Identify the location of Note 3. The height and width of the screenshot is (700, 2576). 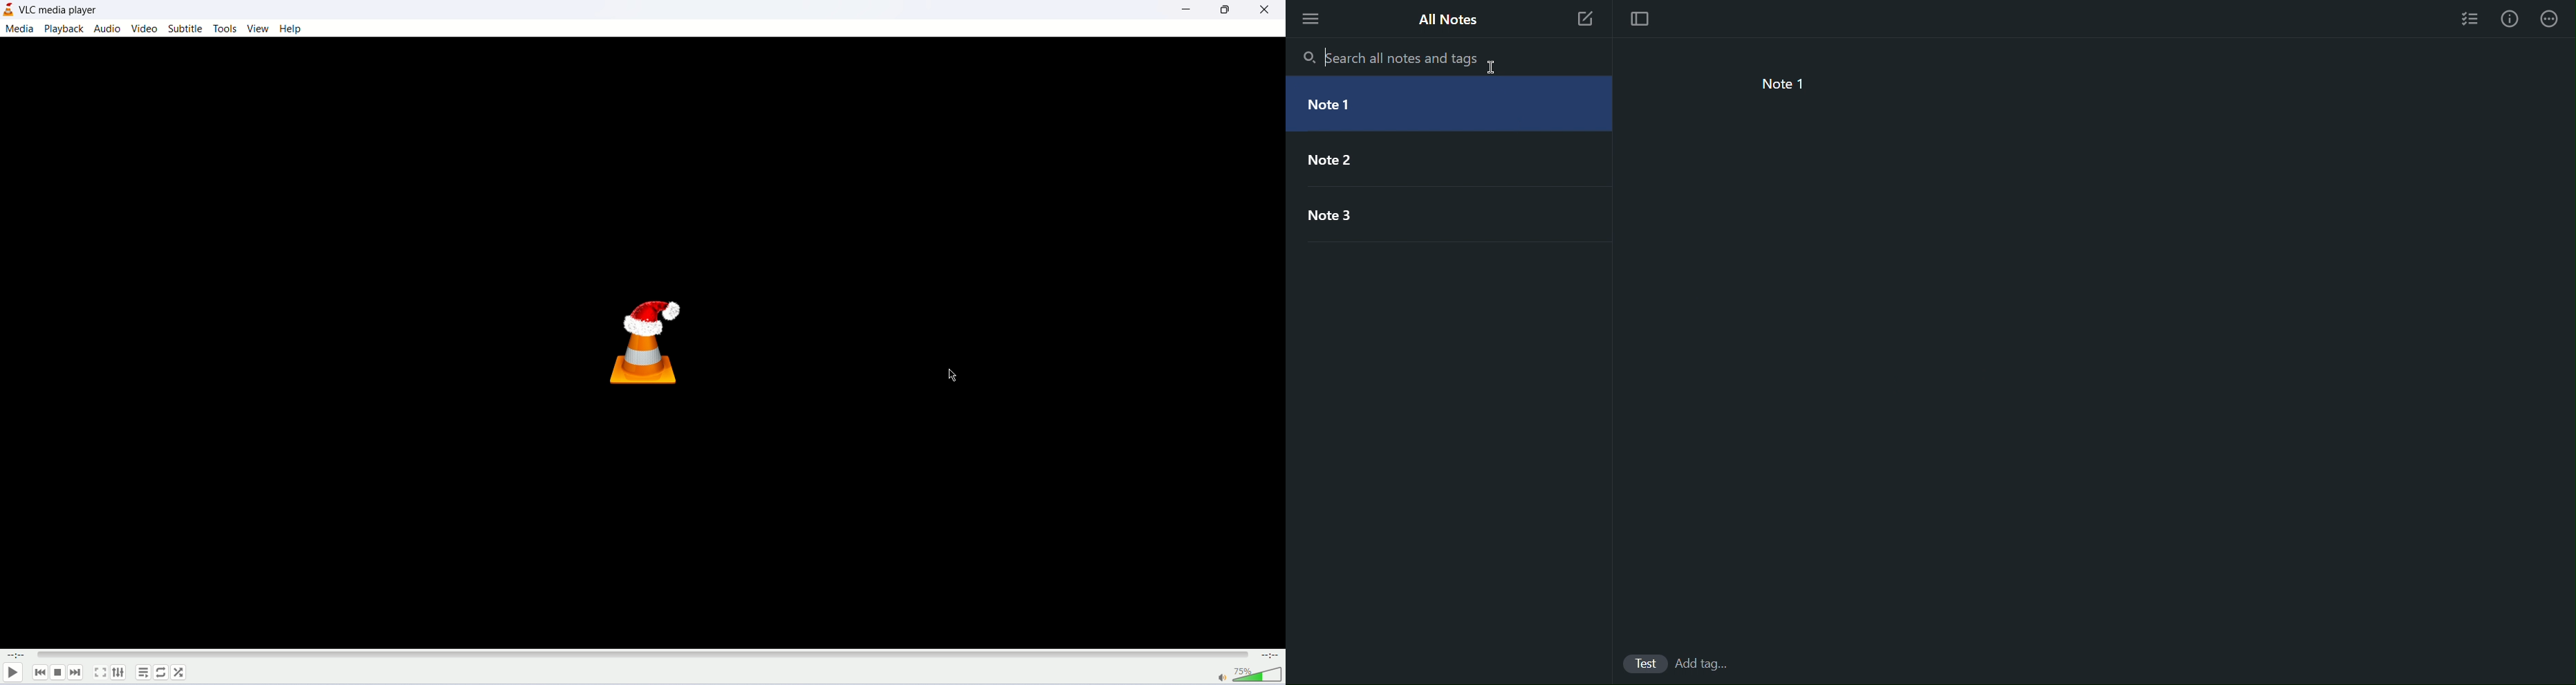
(1426, 214).